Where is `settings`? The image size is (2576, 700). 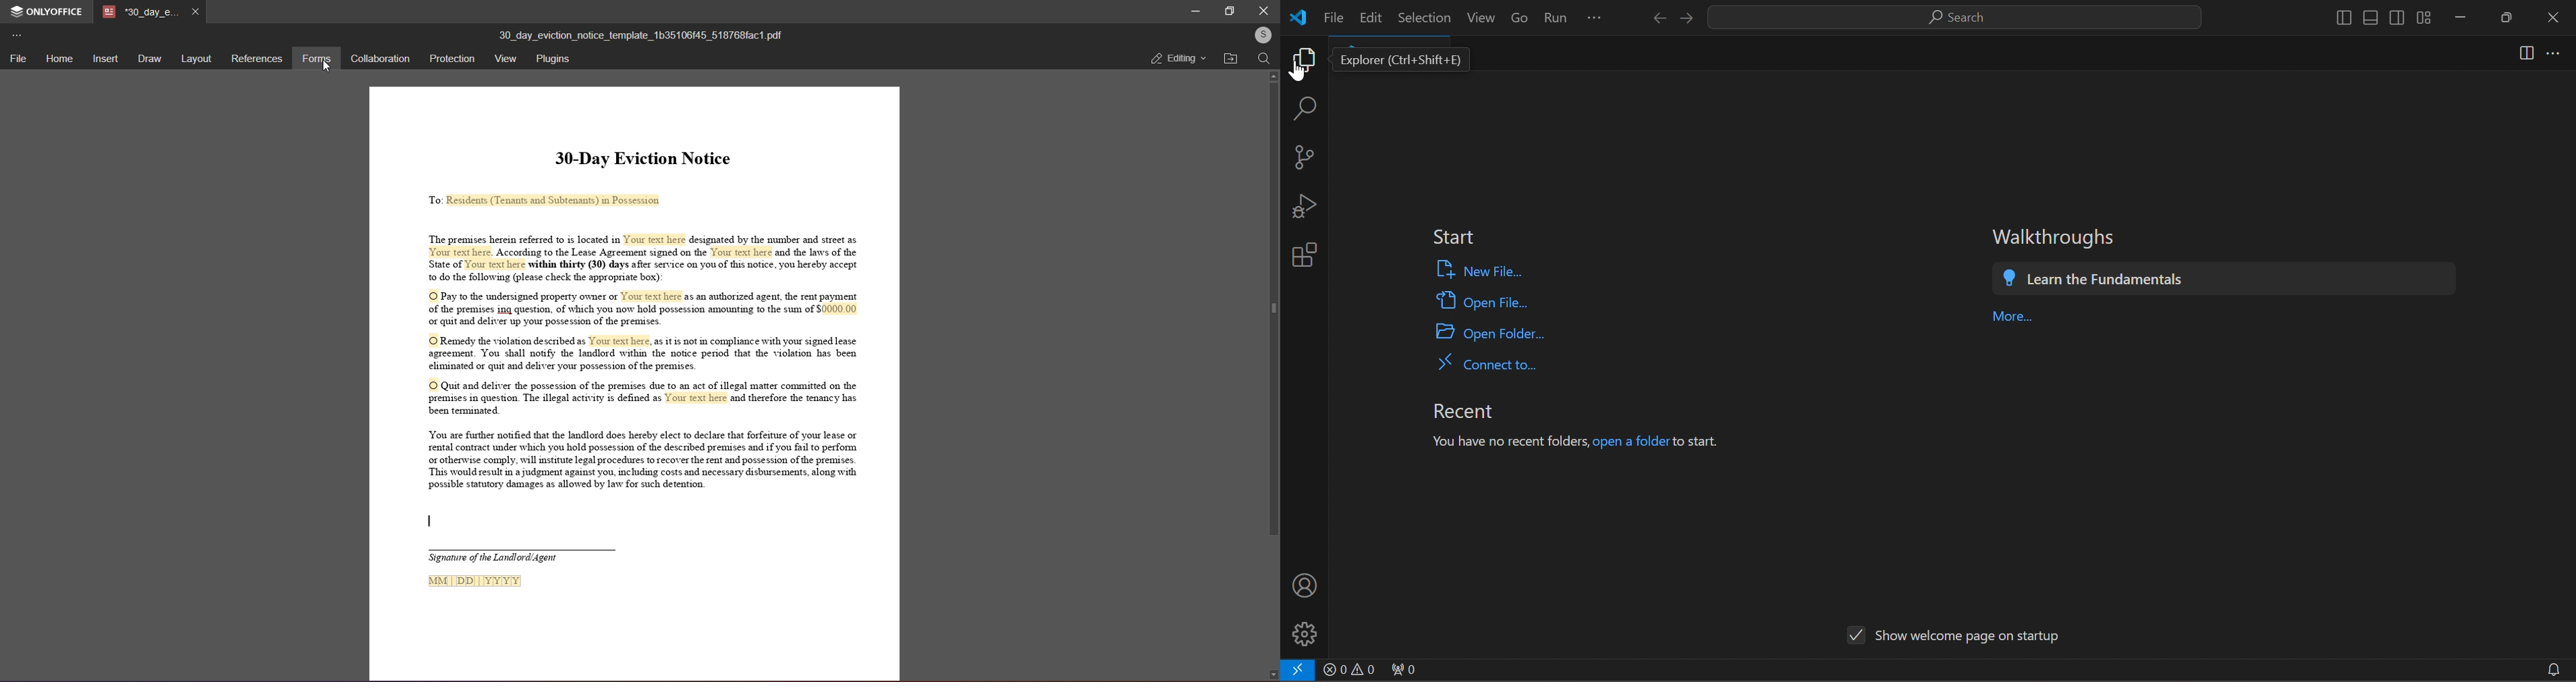
settings is located at coordinates (1310, 633).